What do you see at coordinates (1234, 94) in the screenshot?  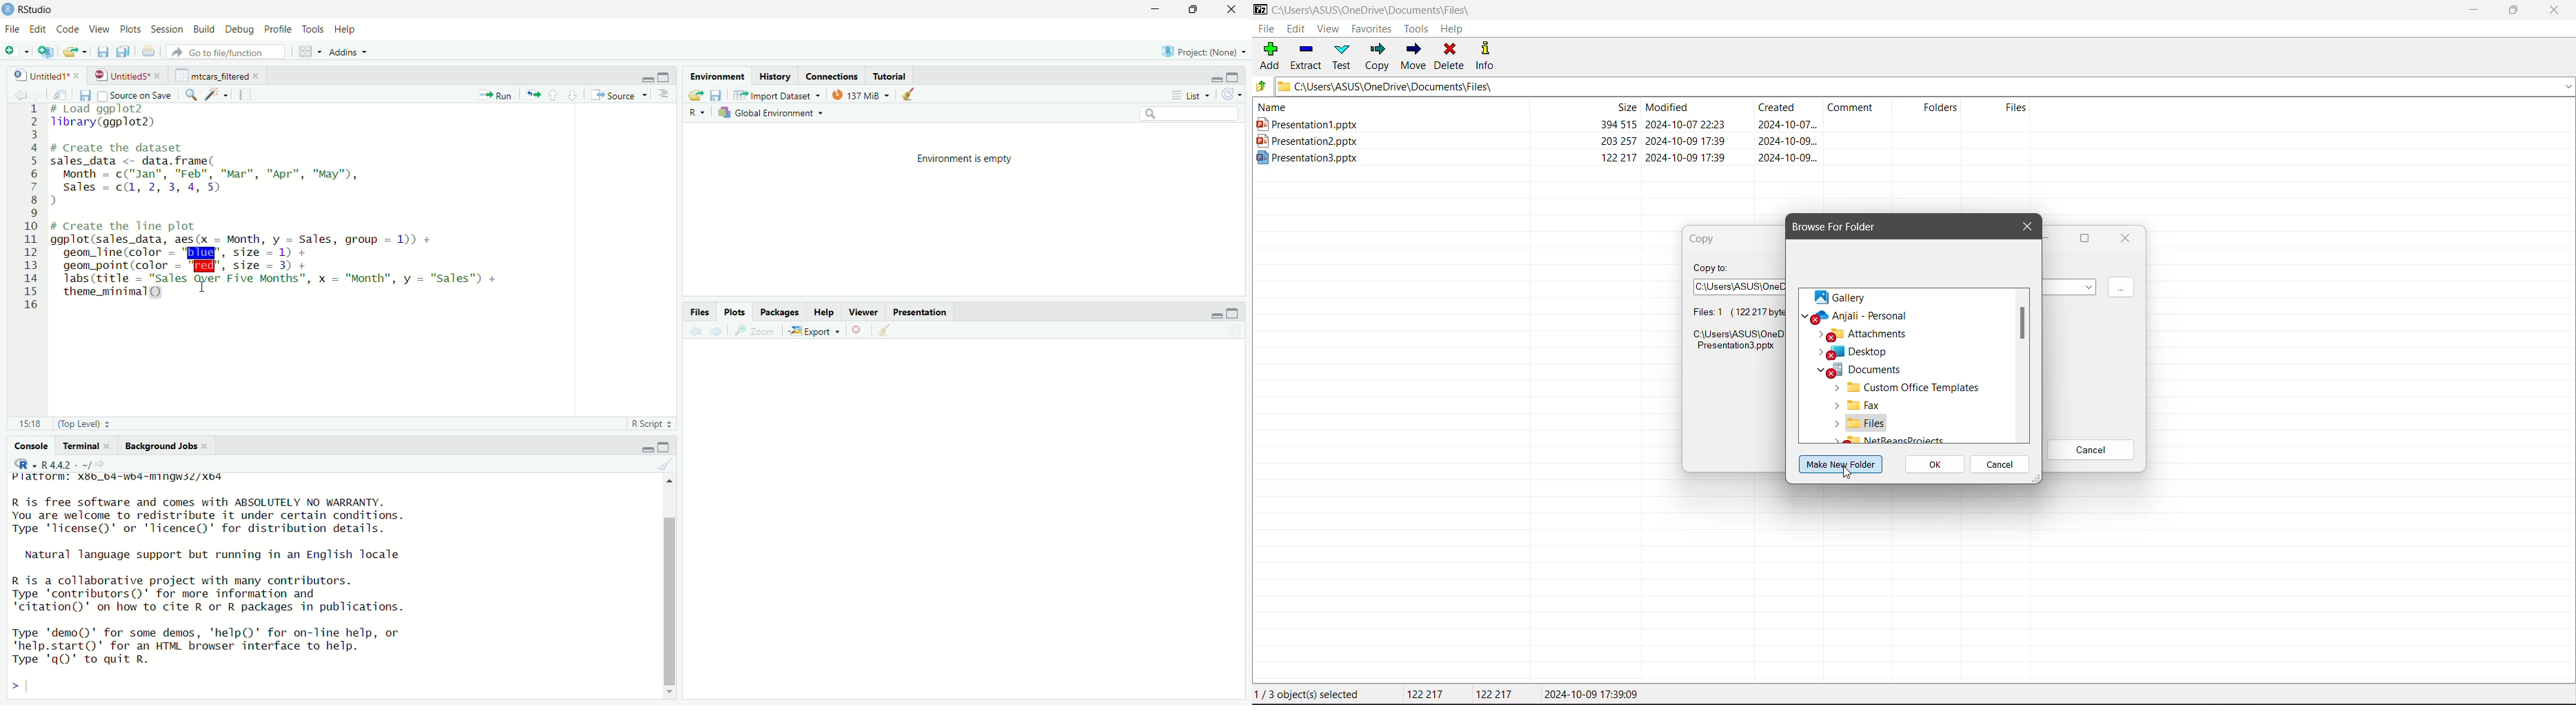 I see `refresh` at bounding box center [1234, 94].